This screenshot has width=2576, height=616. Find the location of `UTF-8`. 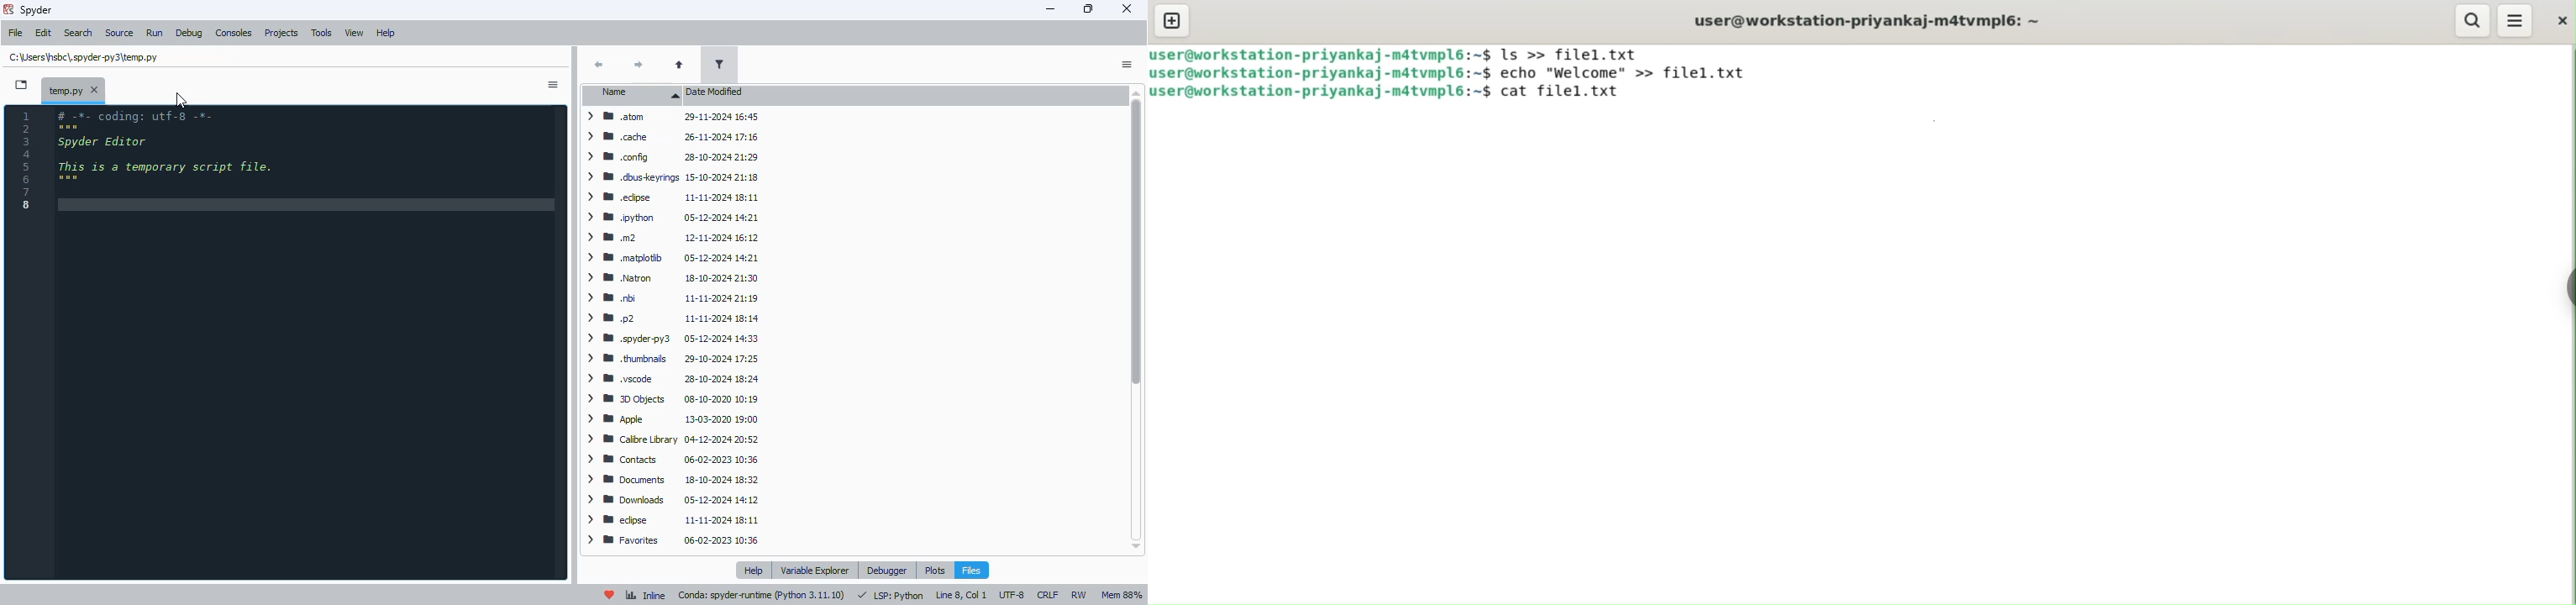

UTF-8 is located at coordinates (1012, 594).